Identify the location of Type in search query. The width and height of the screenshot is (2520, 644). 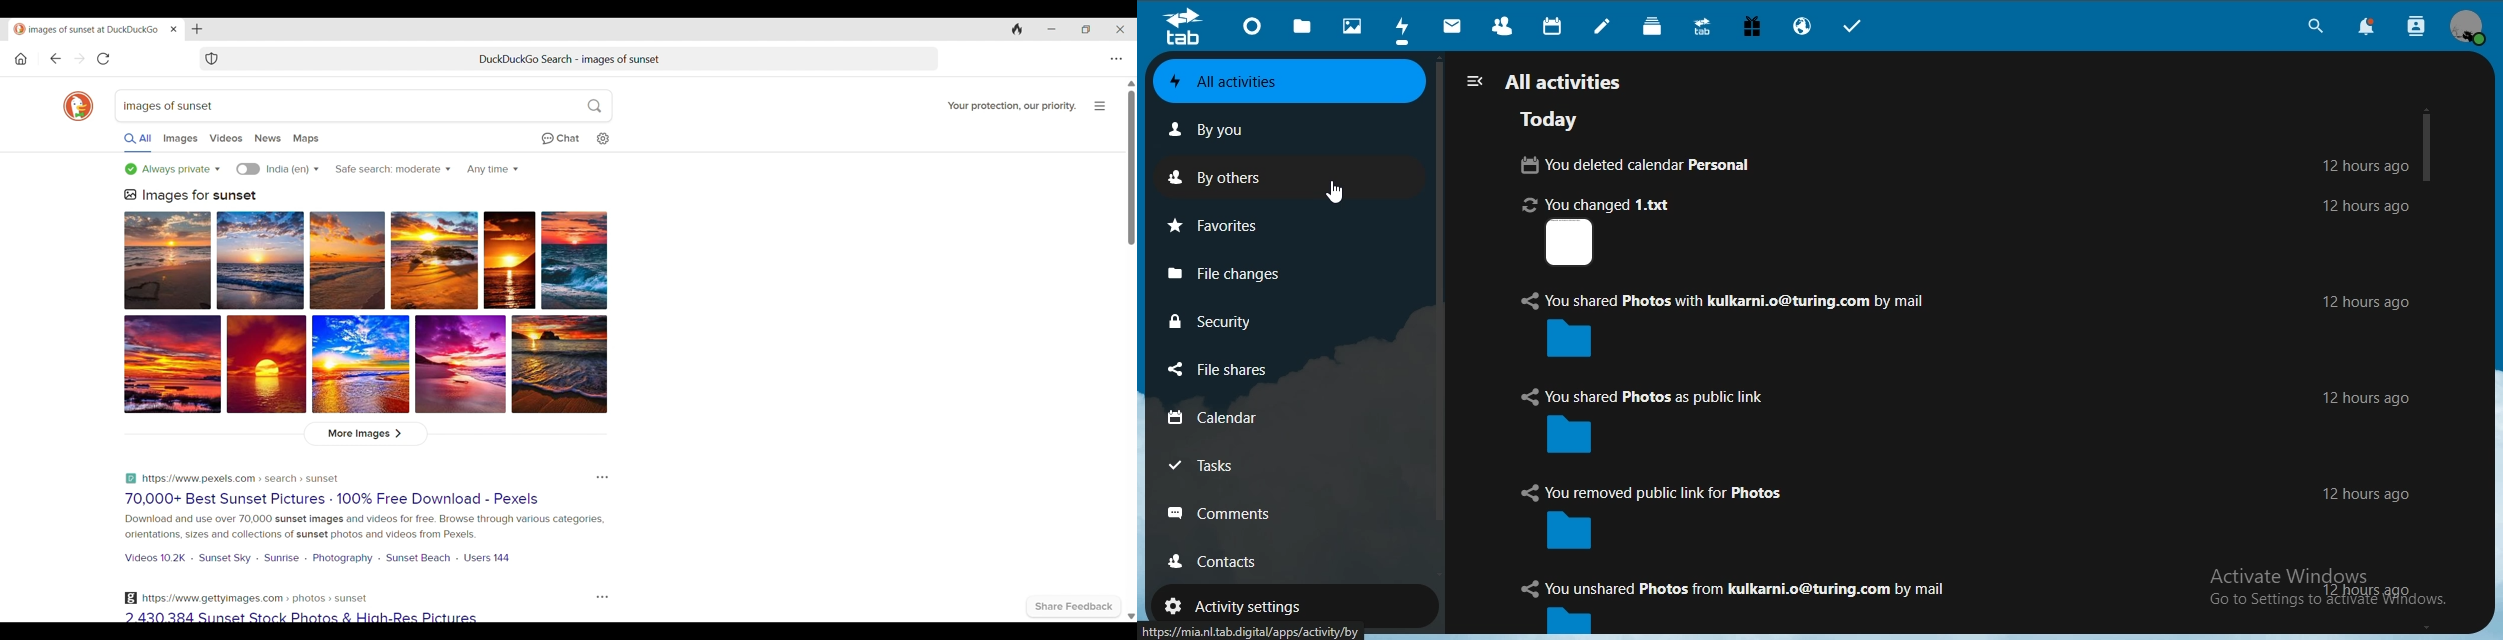
(362, 106).